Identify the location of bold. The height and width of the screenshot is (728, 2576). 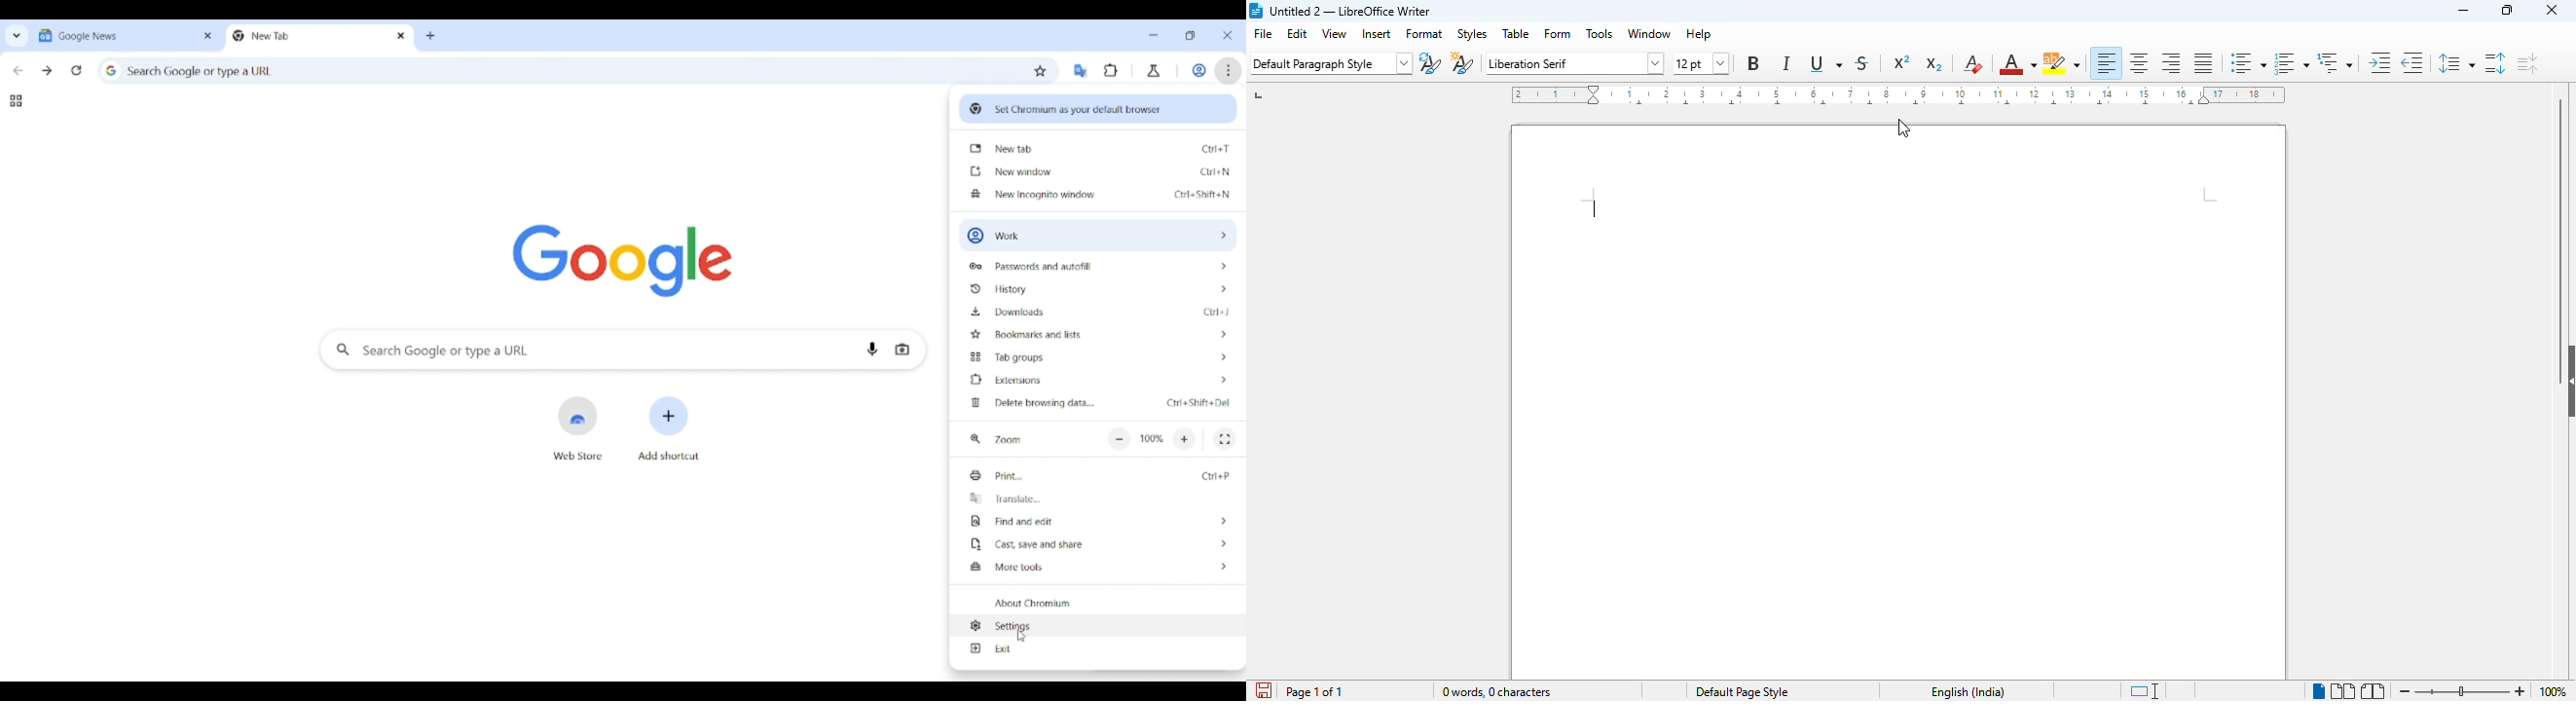
(1753, 63).